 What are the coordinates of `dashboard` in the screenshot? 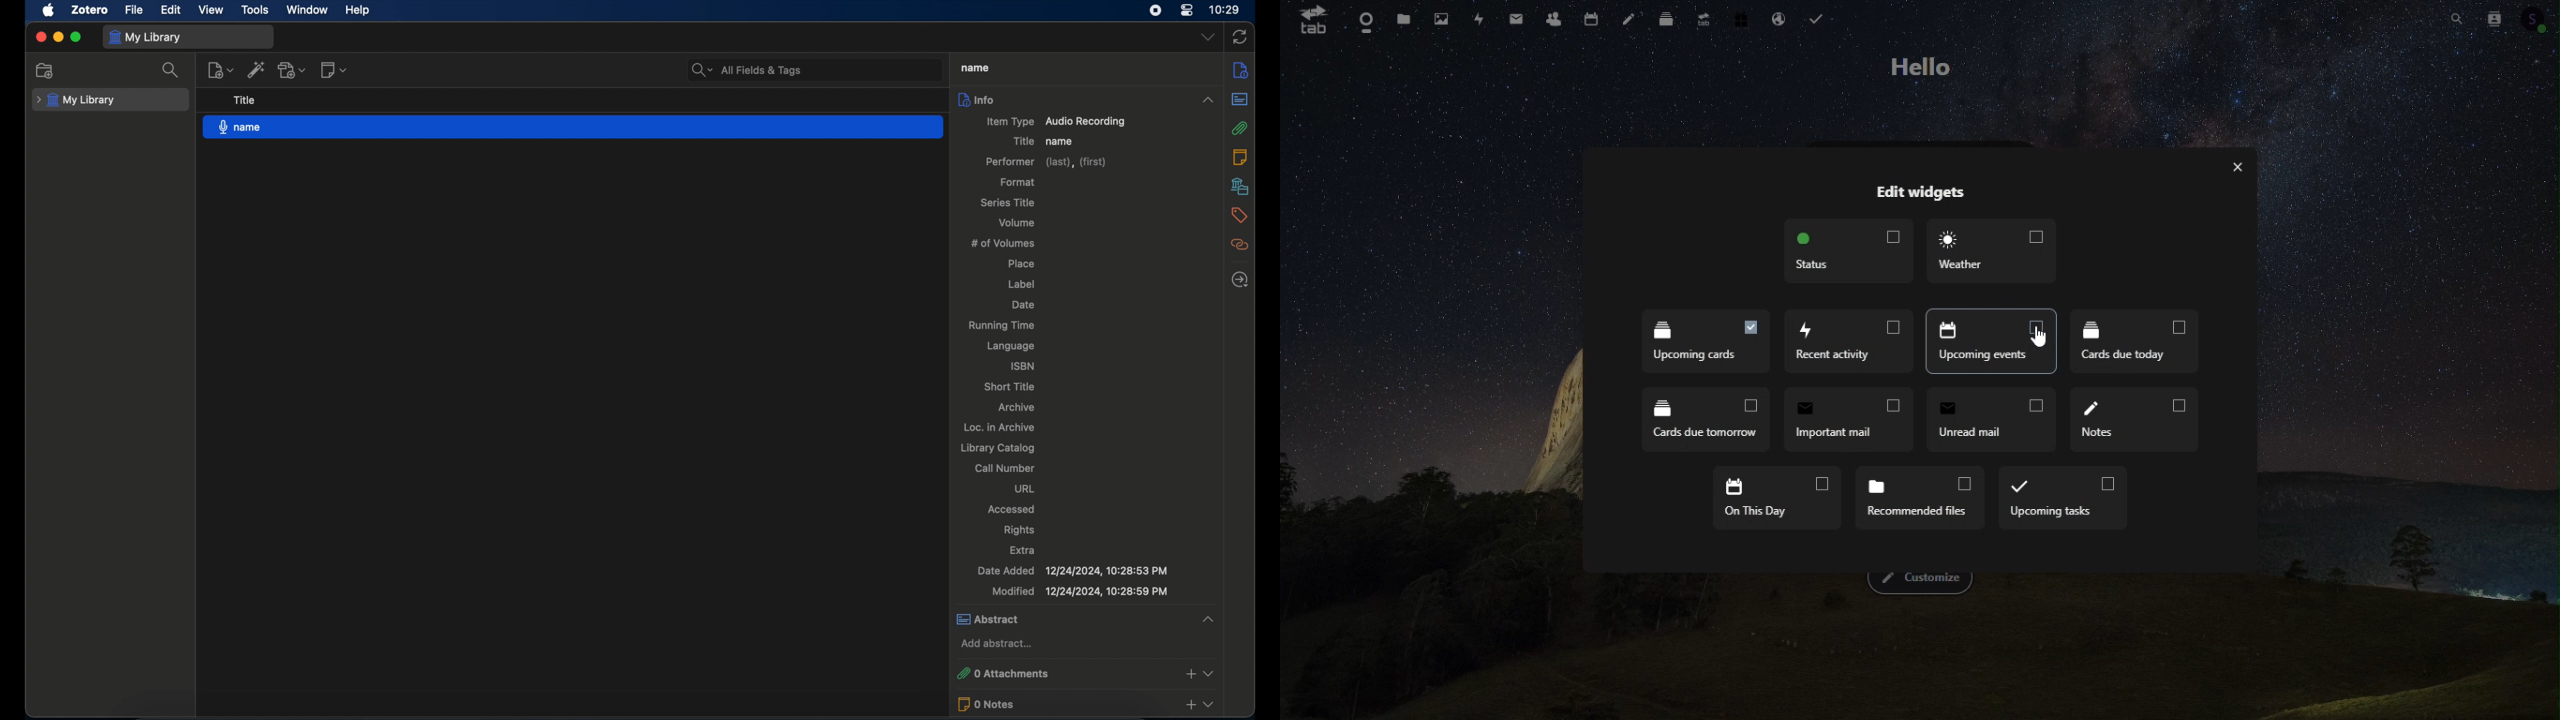 It's located at (1363, 19).